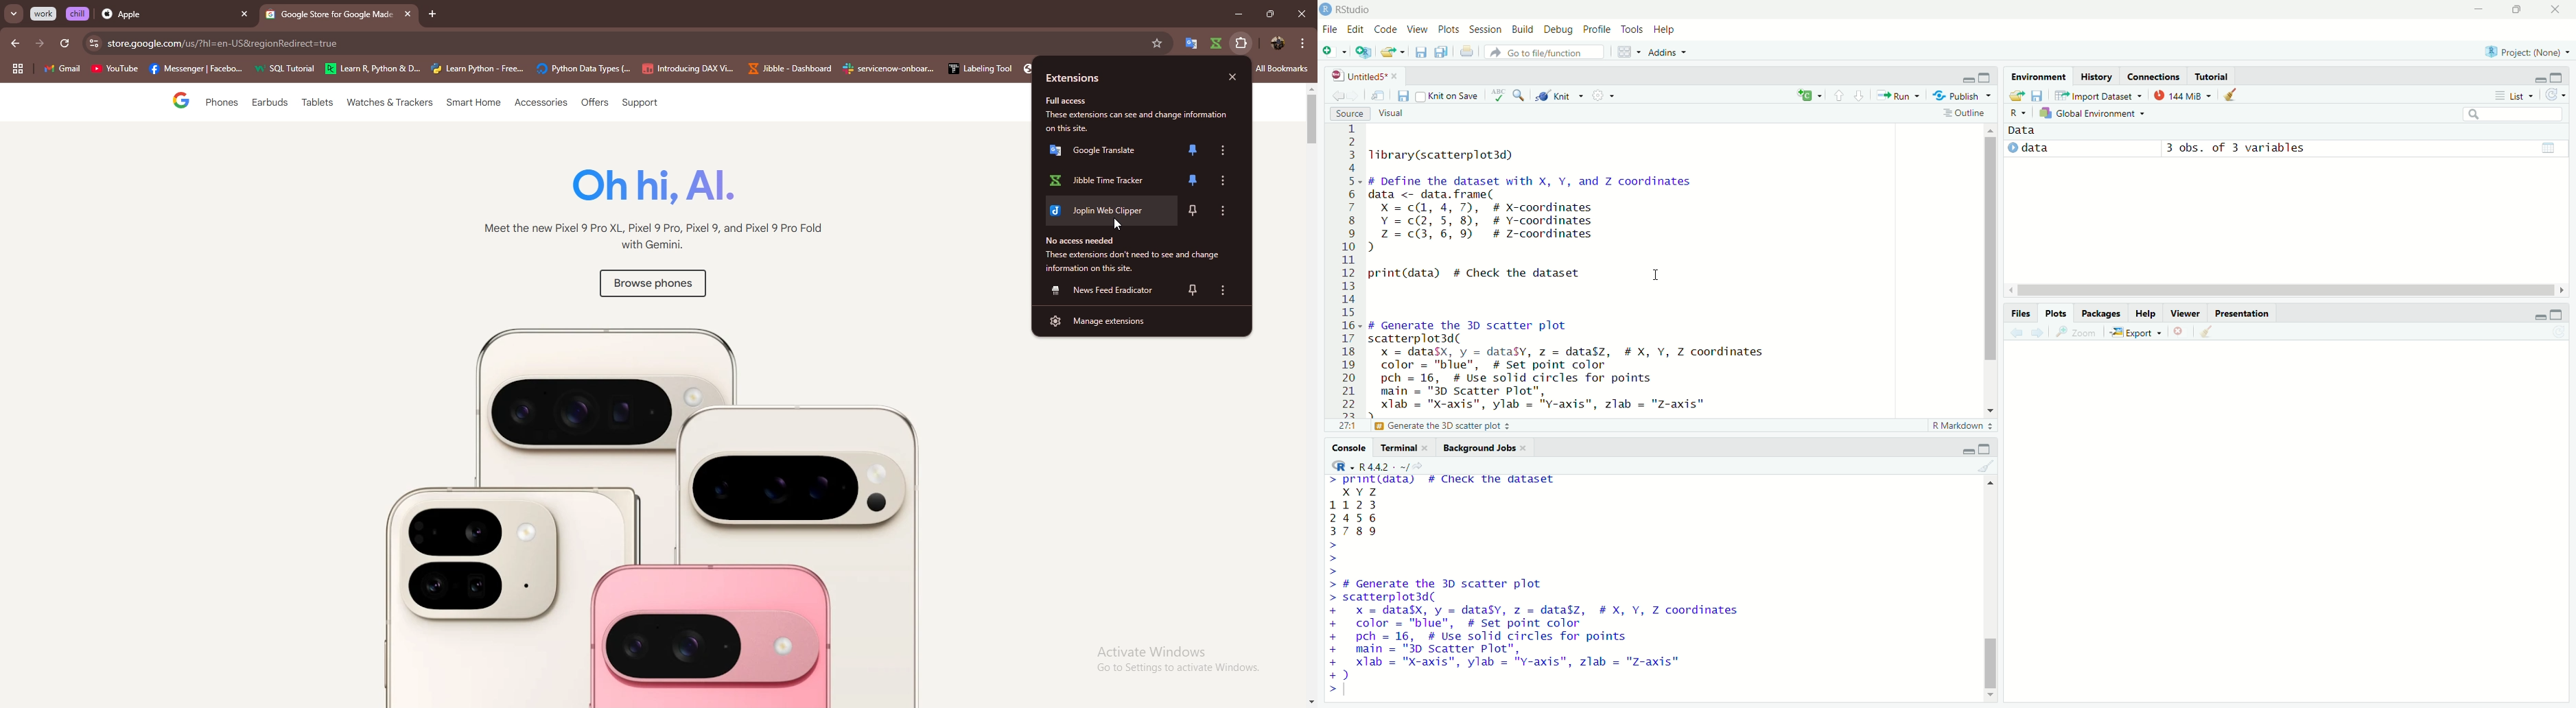  I want to click on close tab, so click(244, 15).